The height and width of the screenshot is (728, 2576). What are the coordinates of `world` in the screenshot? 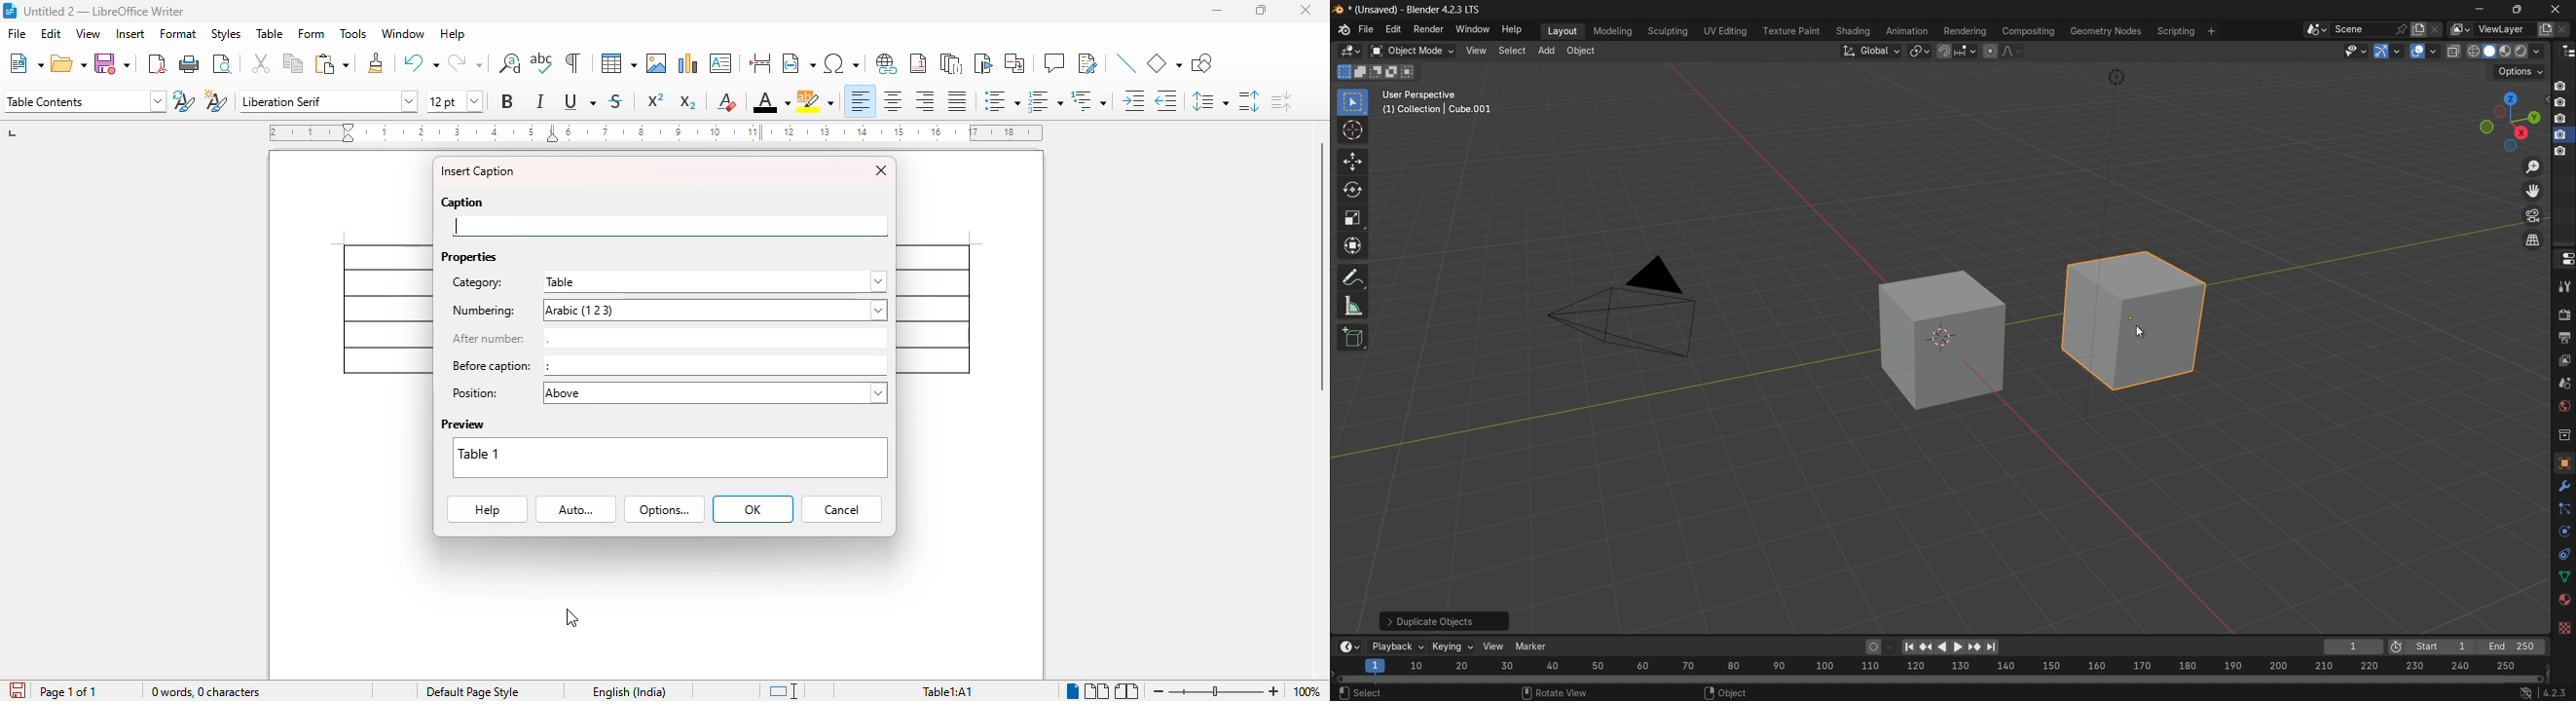 It's located at (2564, 405).